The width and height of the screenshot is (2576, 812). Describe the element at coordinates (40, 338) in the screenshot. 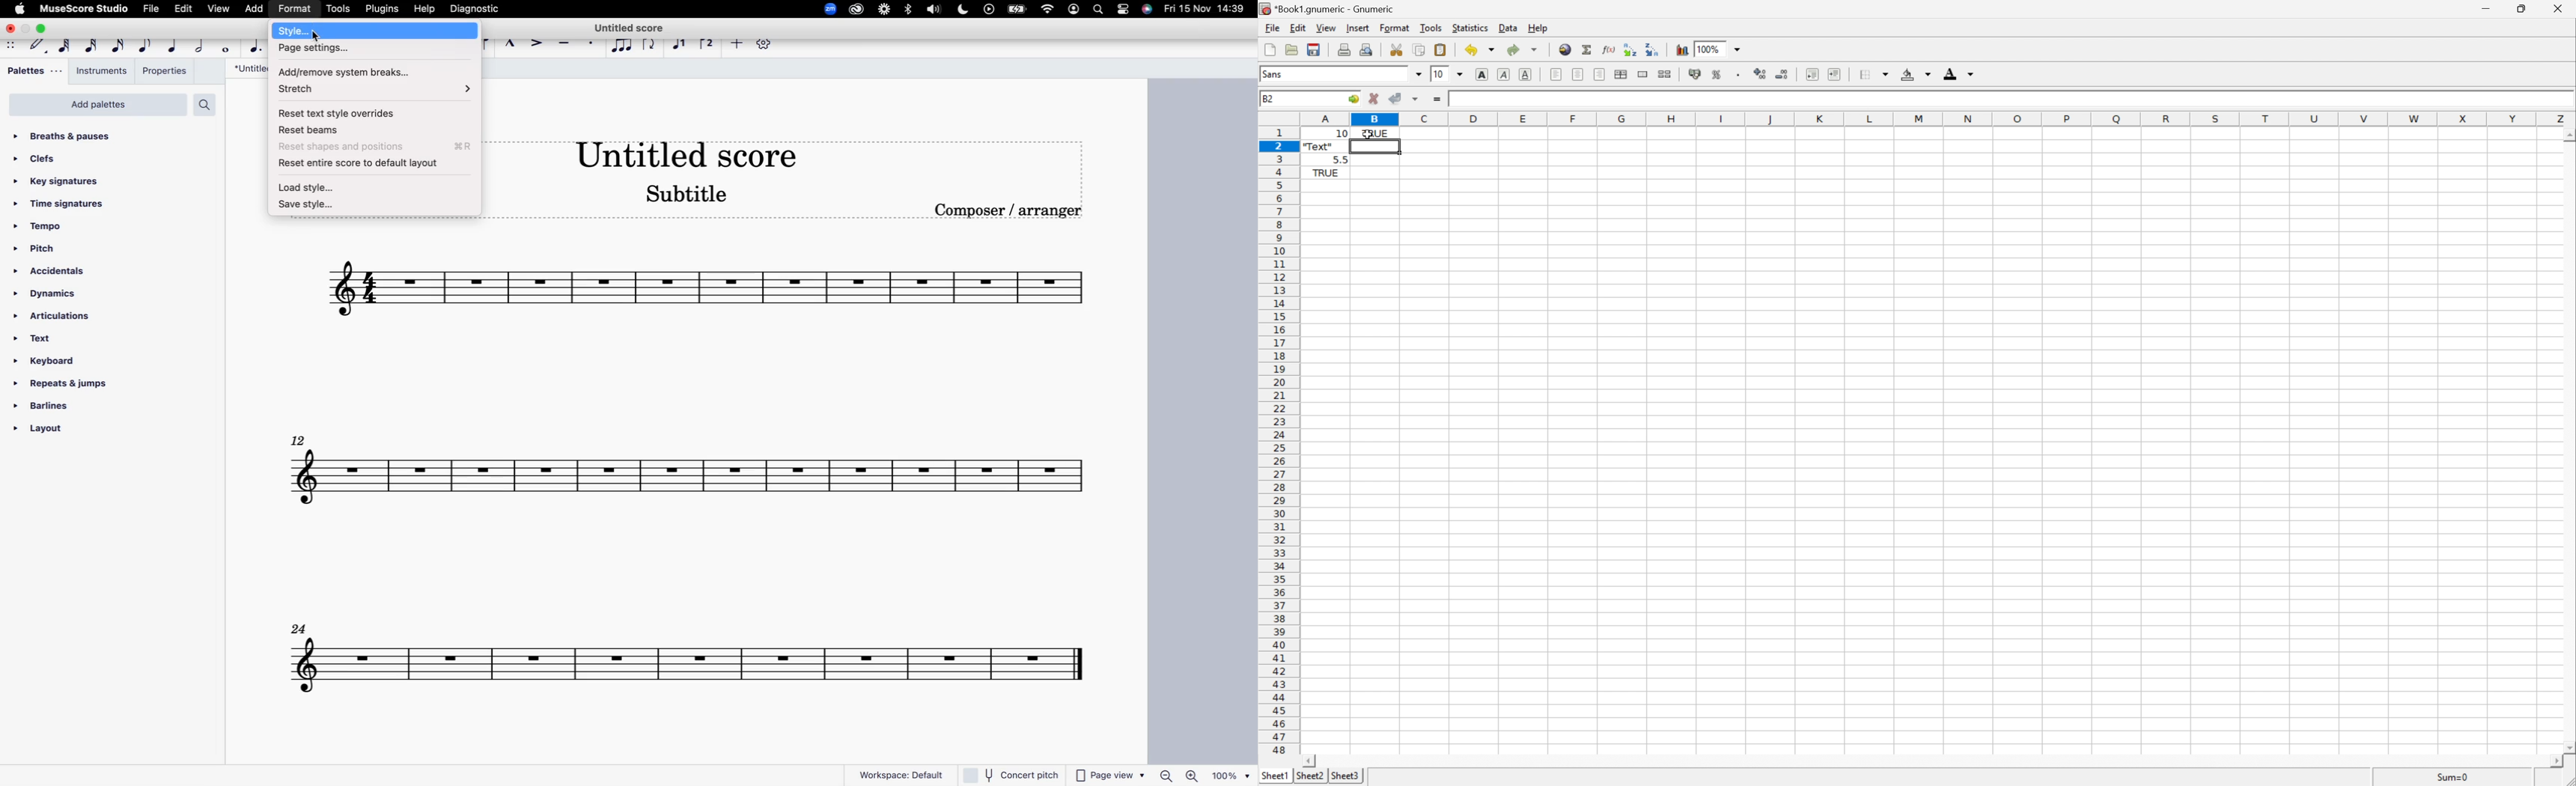

I see `text` at that location.